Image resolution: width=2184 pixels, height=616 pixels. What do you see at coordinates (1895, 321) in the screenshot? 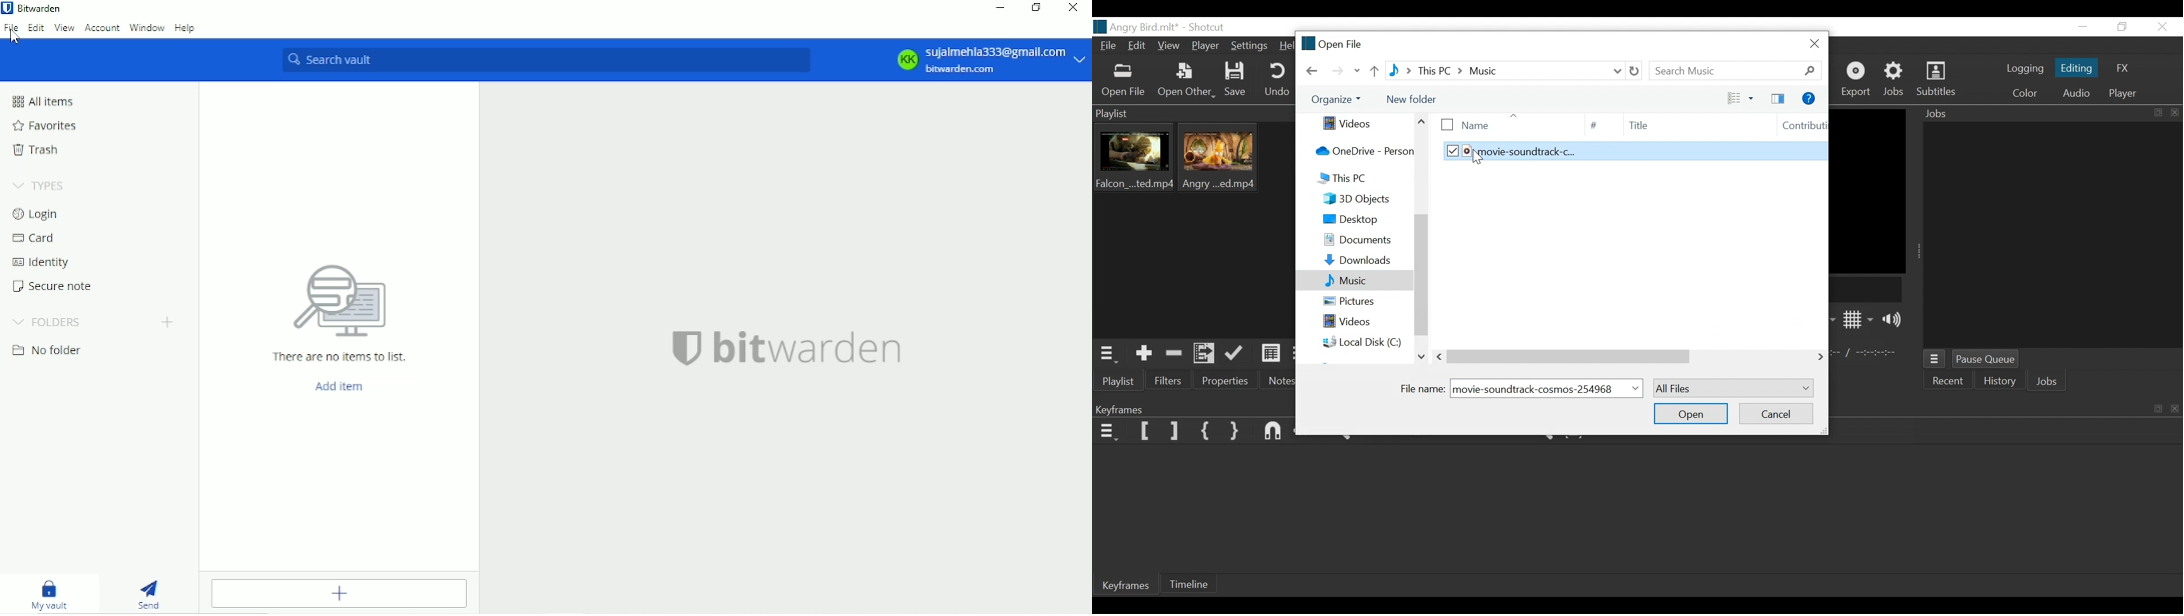
I see `Show Volume control` at bounding box center [1895, 321].